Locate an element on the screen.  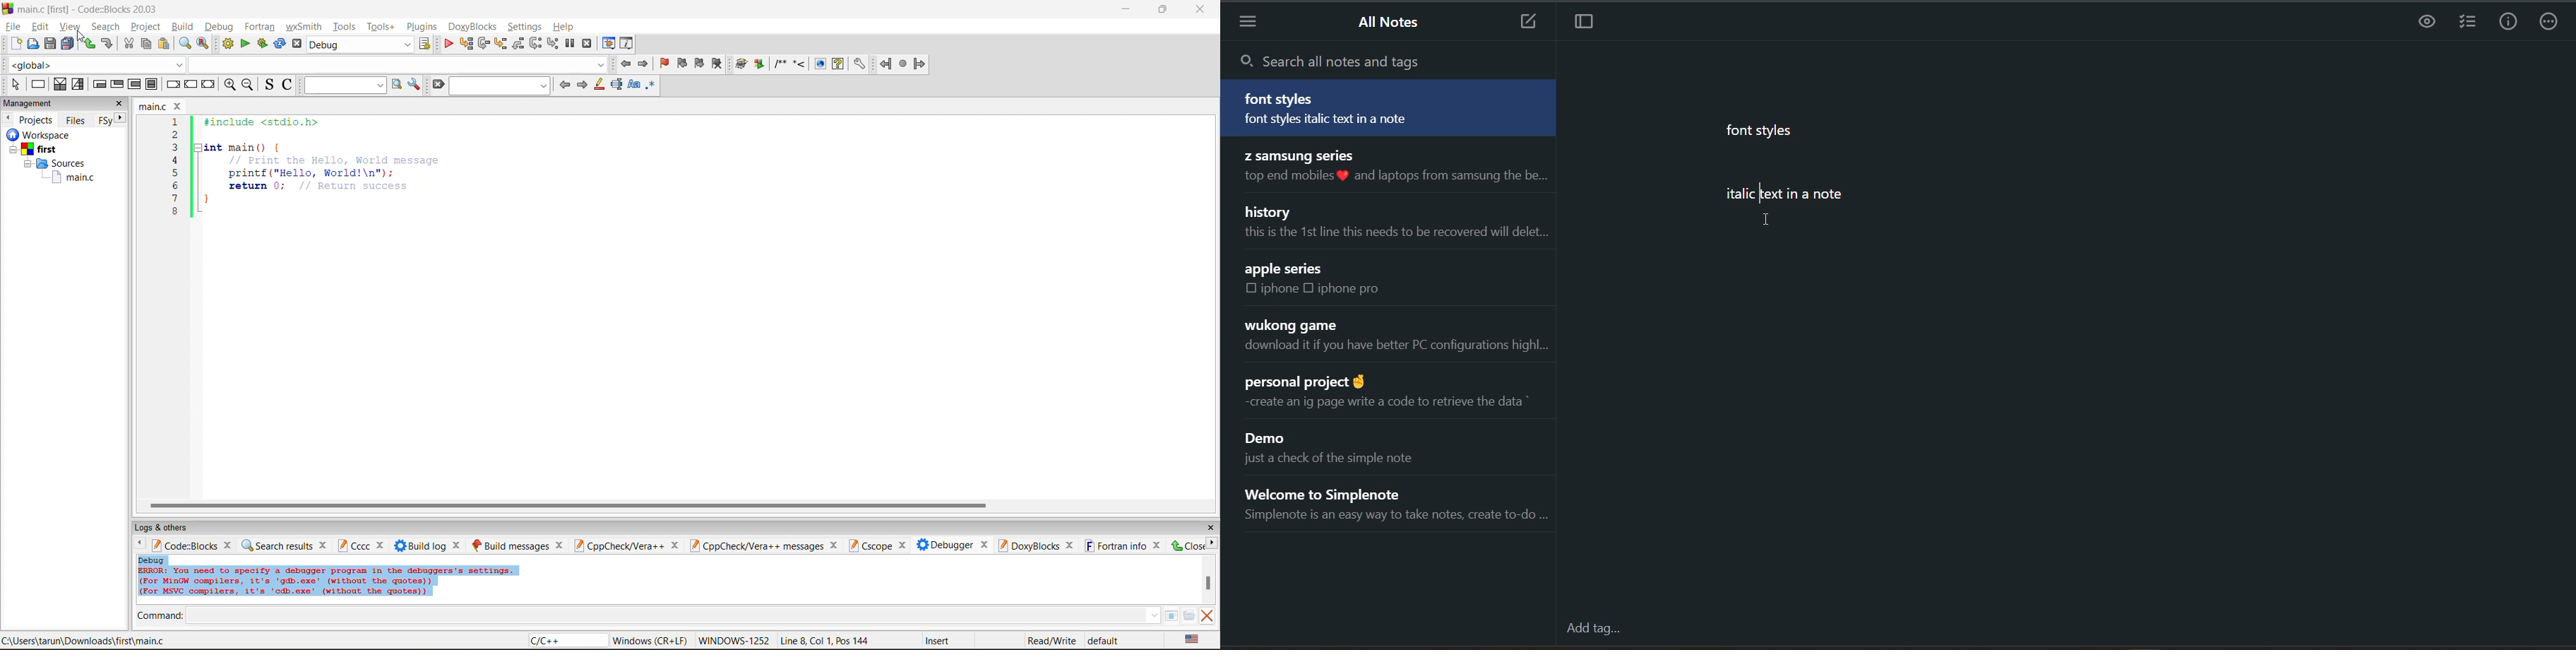
search is located at coordinates (502, 85).